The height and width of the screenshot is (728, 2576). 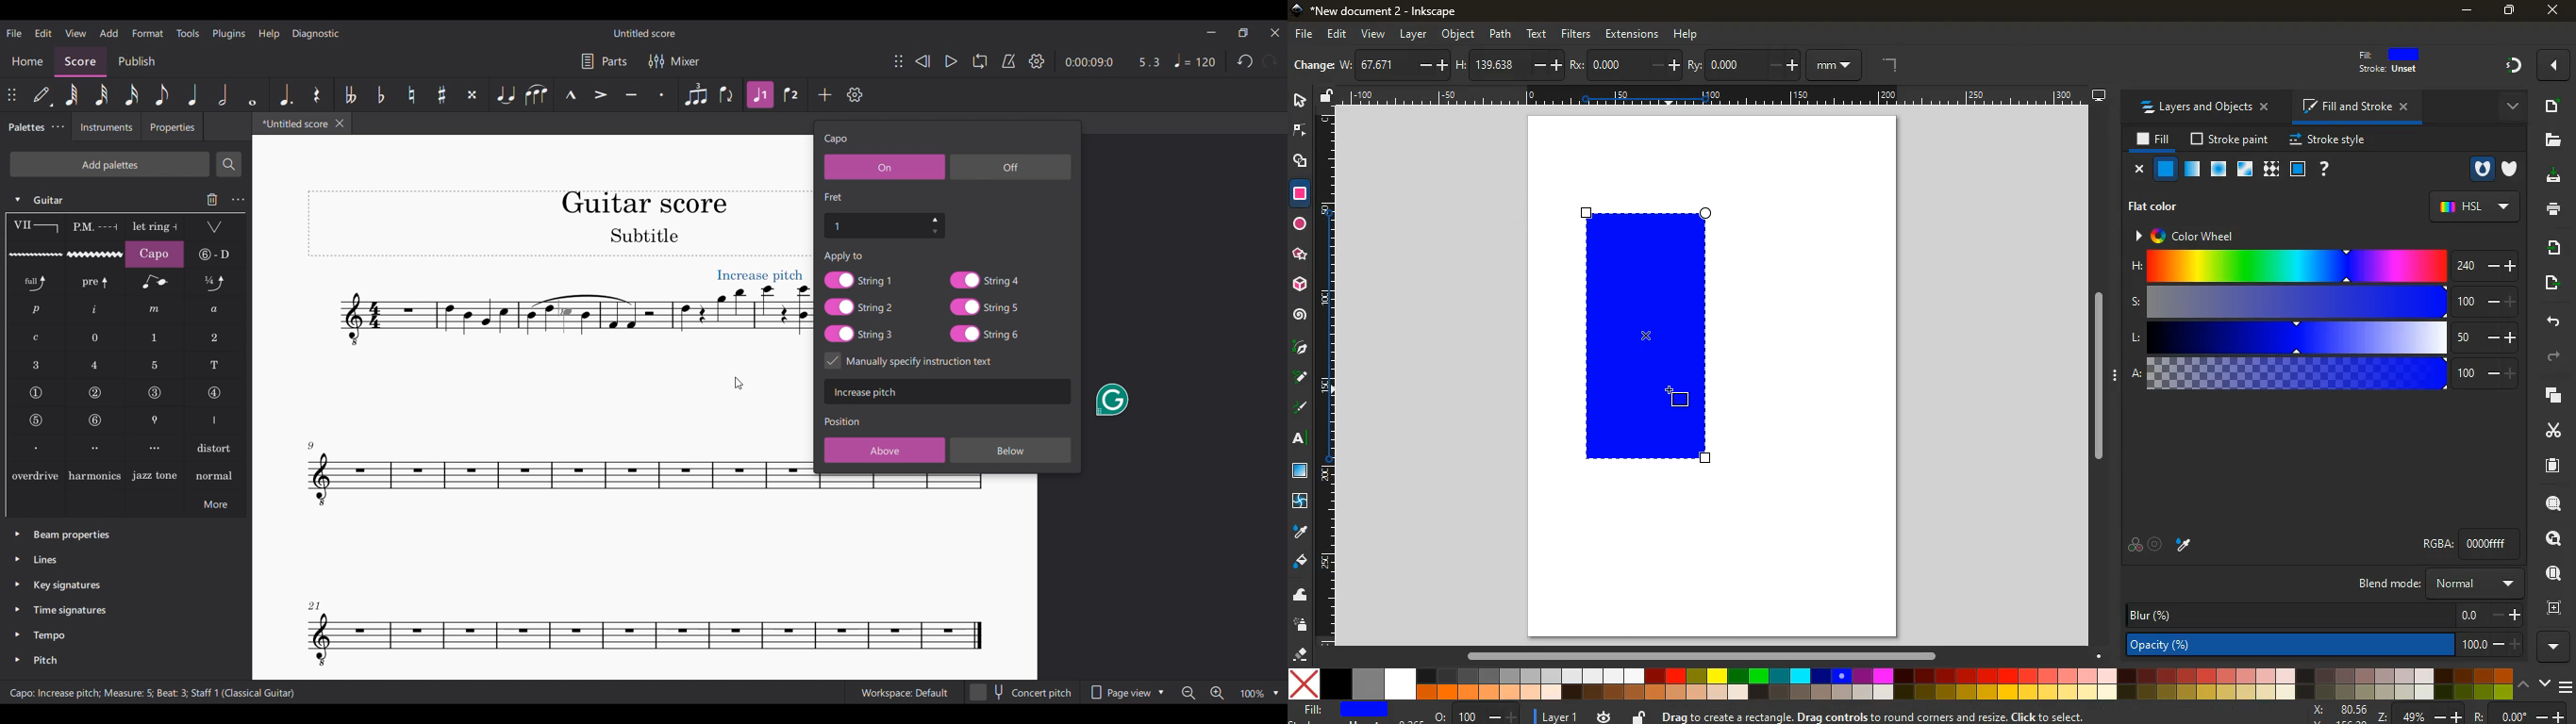 What do you see at coordinates (2551, 209) in the screenshot?
I see `print` at bounding box center [2551, 209].